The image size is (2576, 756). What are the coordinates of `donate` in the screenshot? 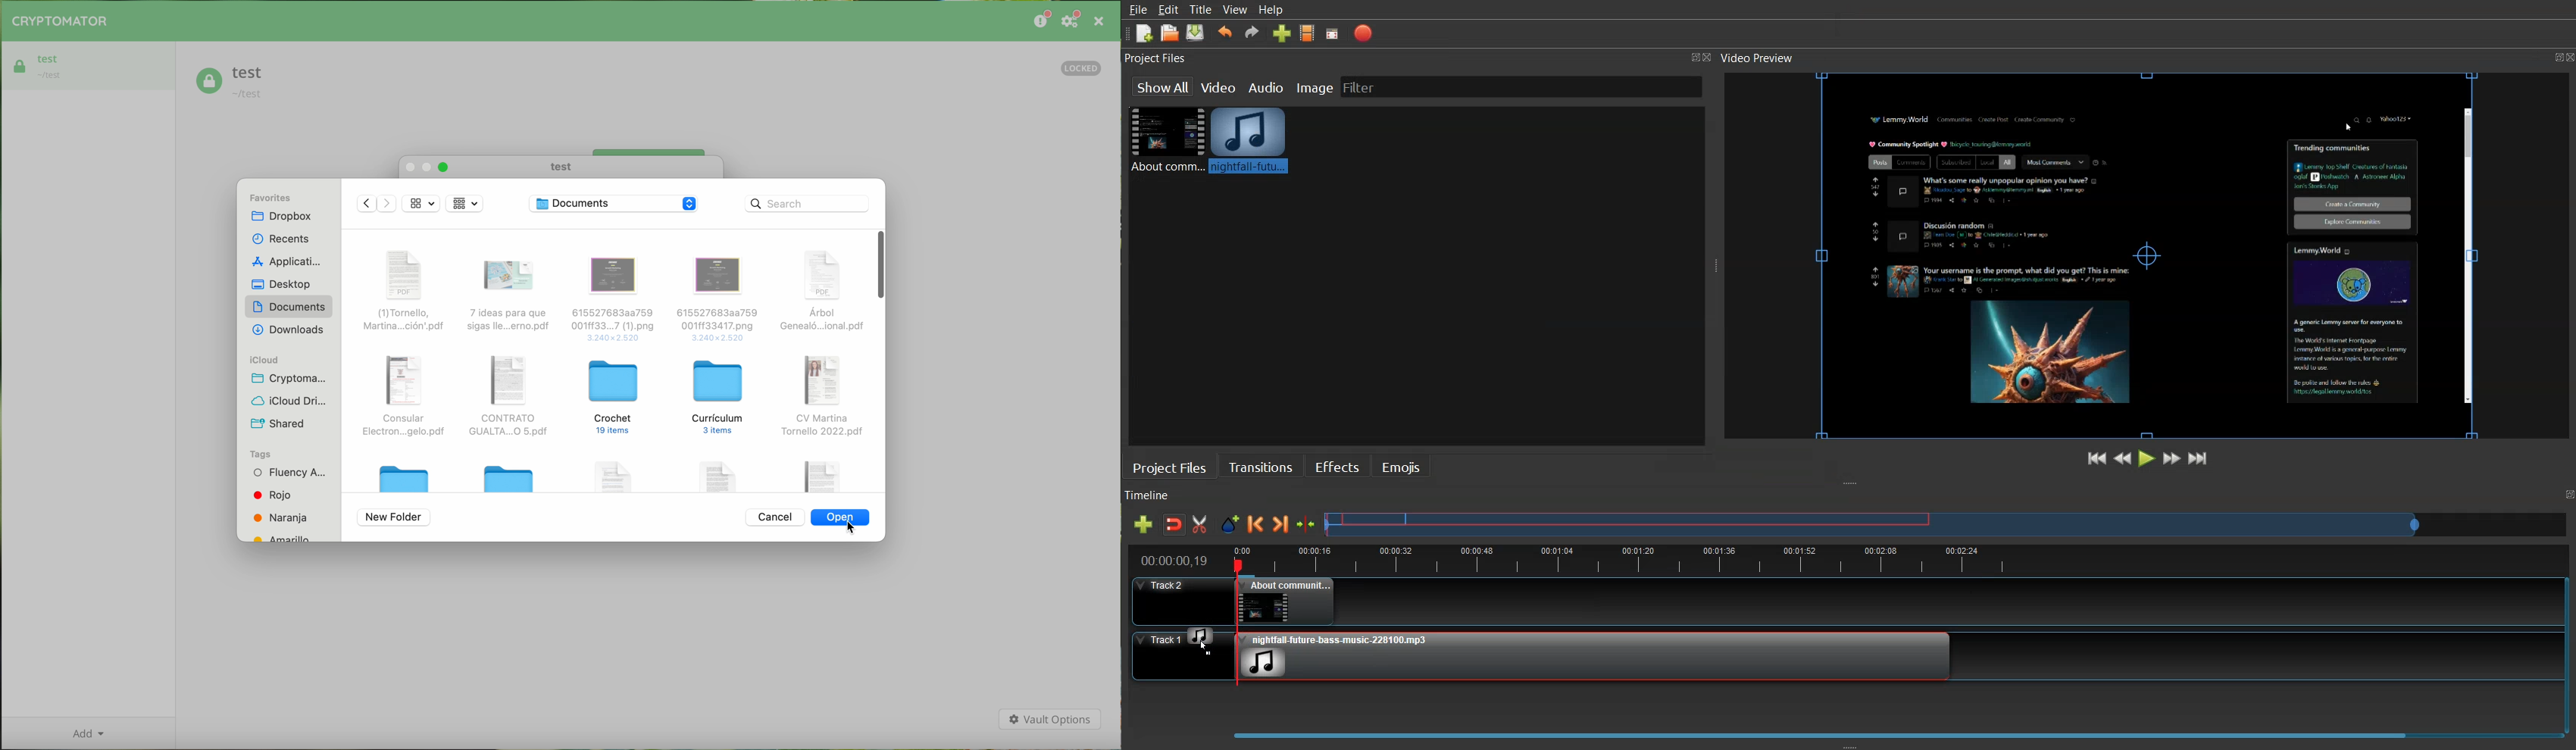 It's located at (1041, 20).